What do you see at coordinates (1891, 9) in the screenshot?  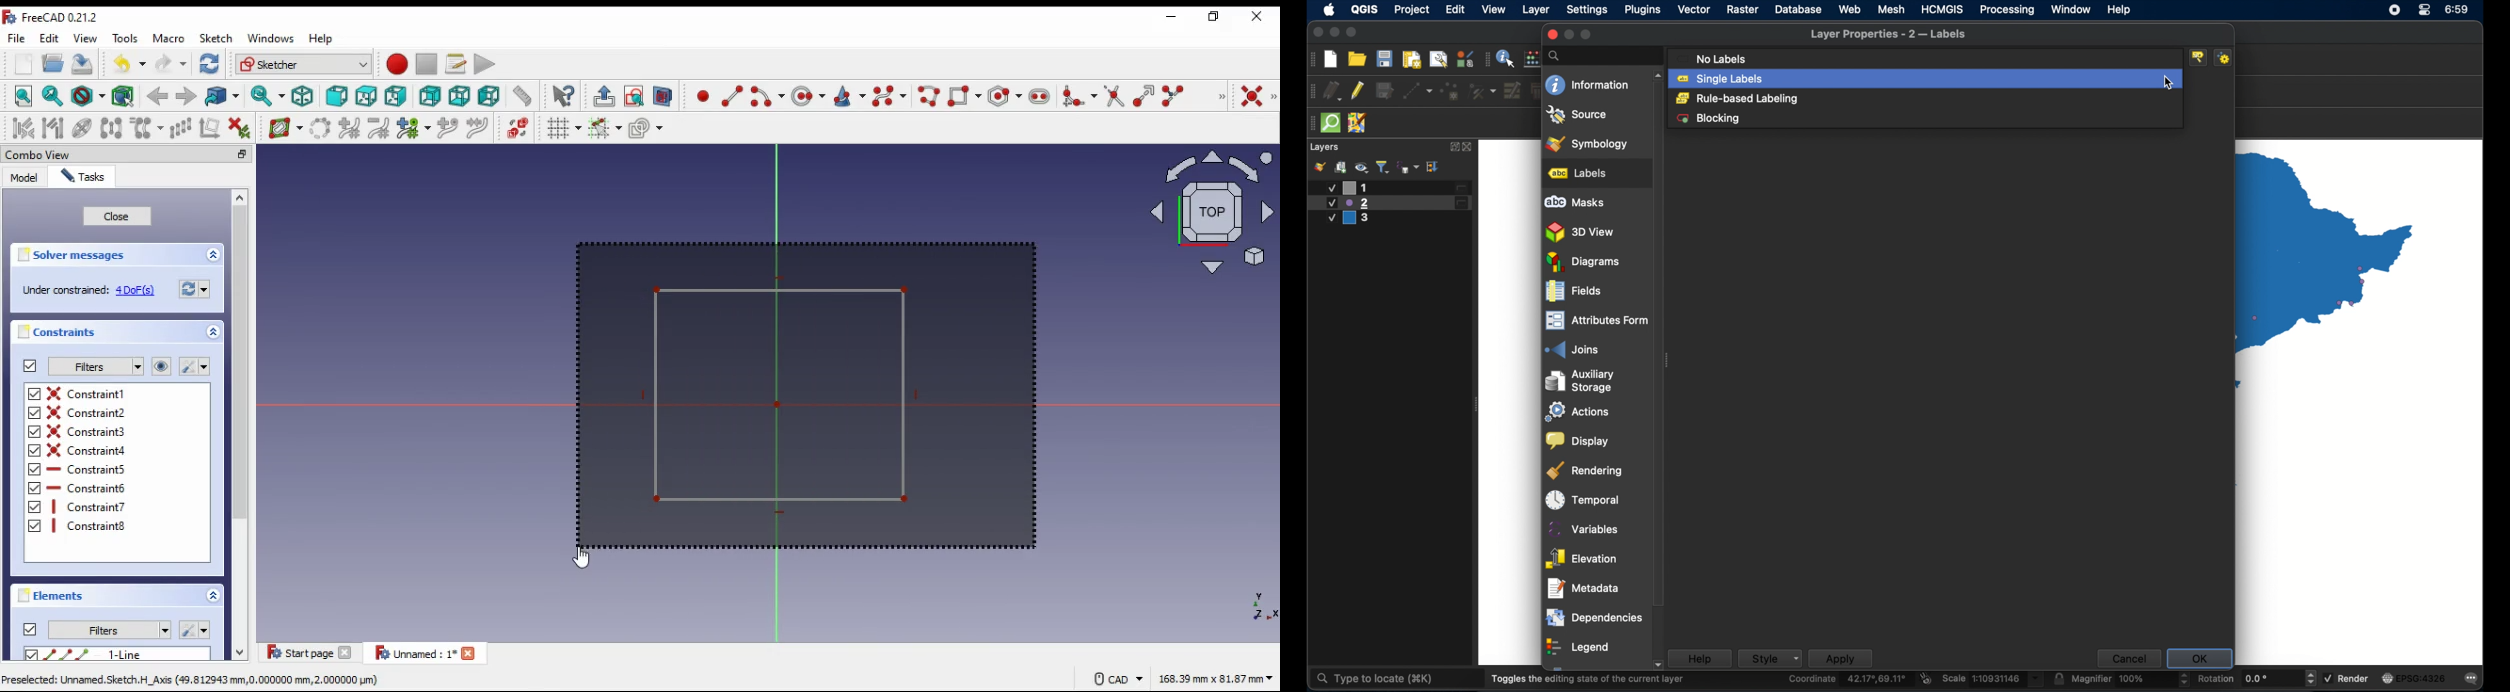 I see `mesh` at bounding box center [1891, 9].